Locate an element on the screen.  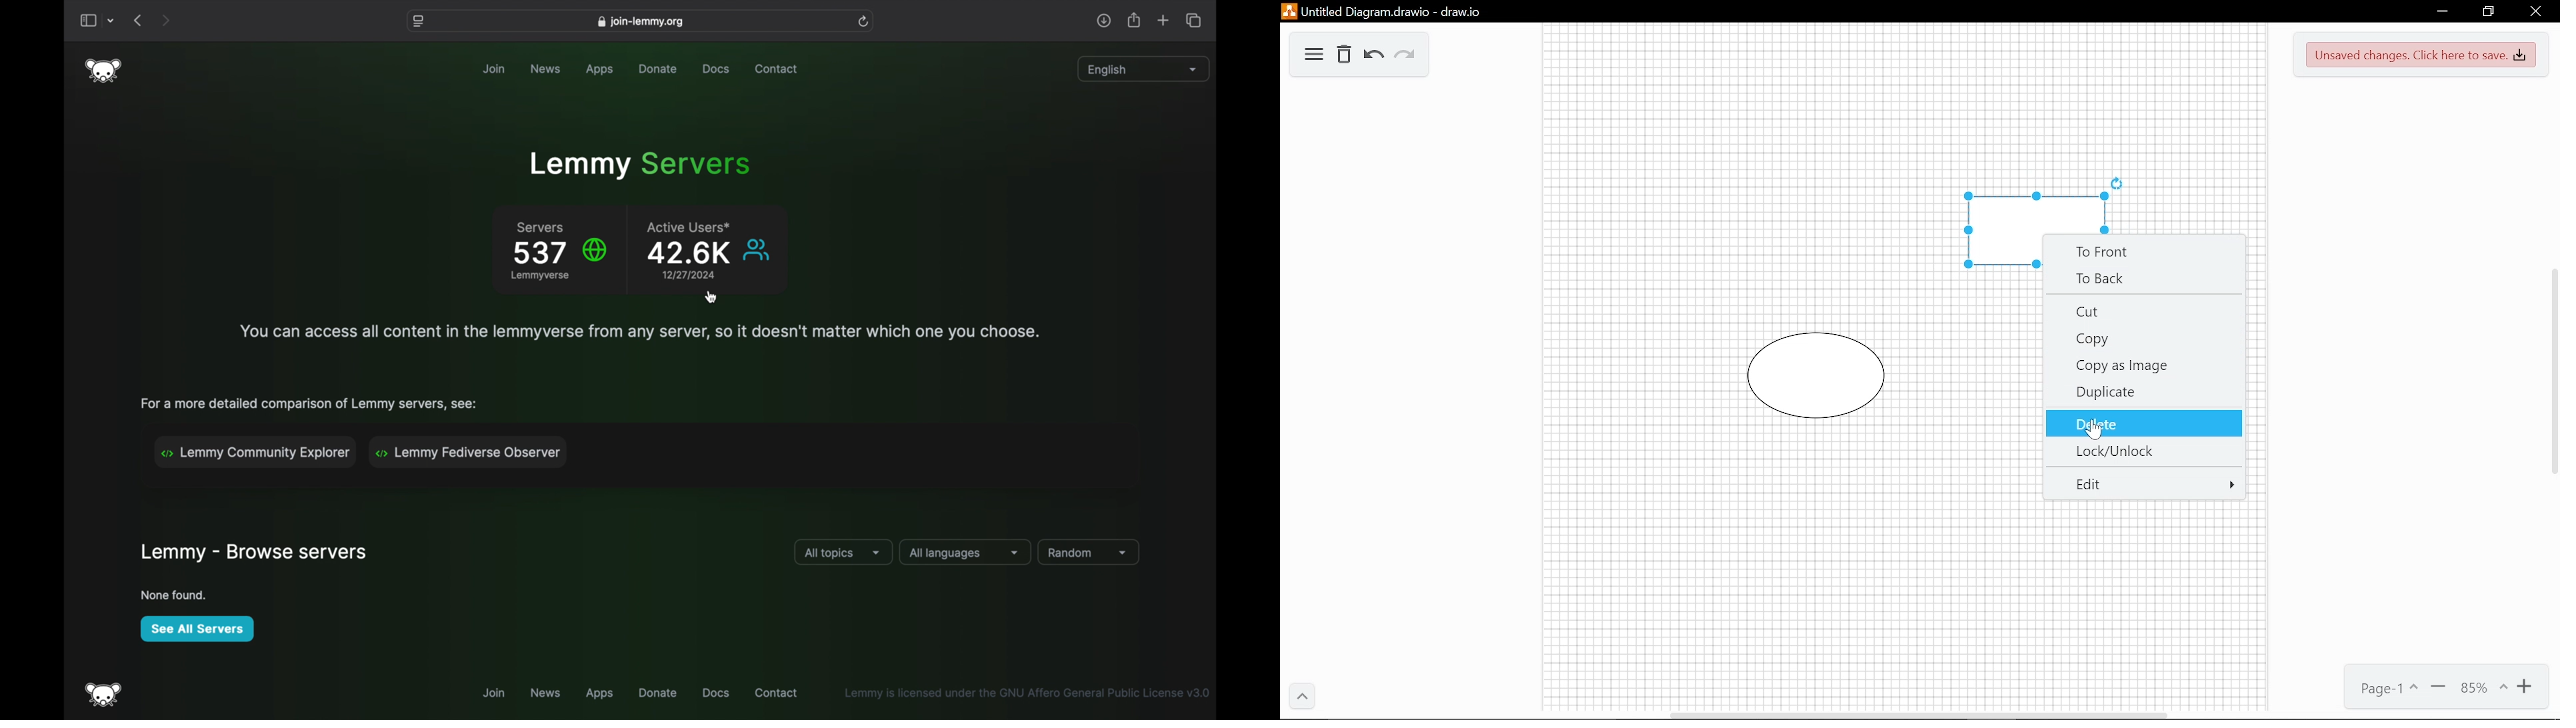
To front is located at coordinates (2146, 250).